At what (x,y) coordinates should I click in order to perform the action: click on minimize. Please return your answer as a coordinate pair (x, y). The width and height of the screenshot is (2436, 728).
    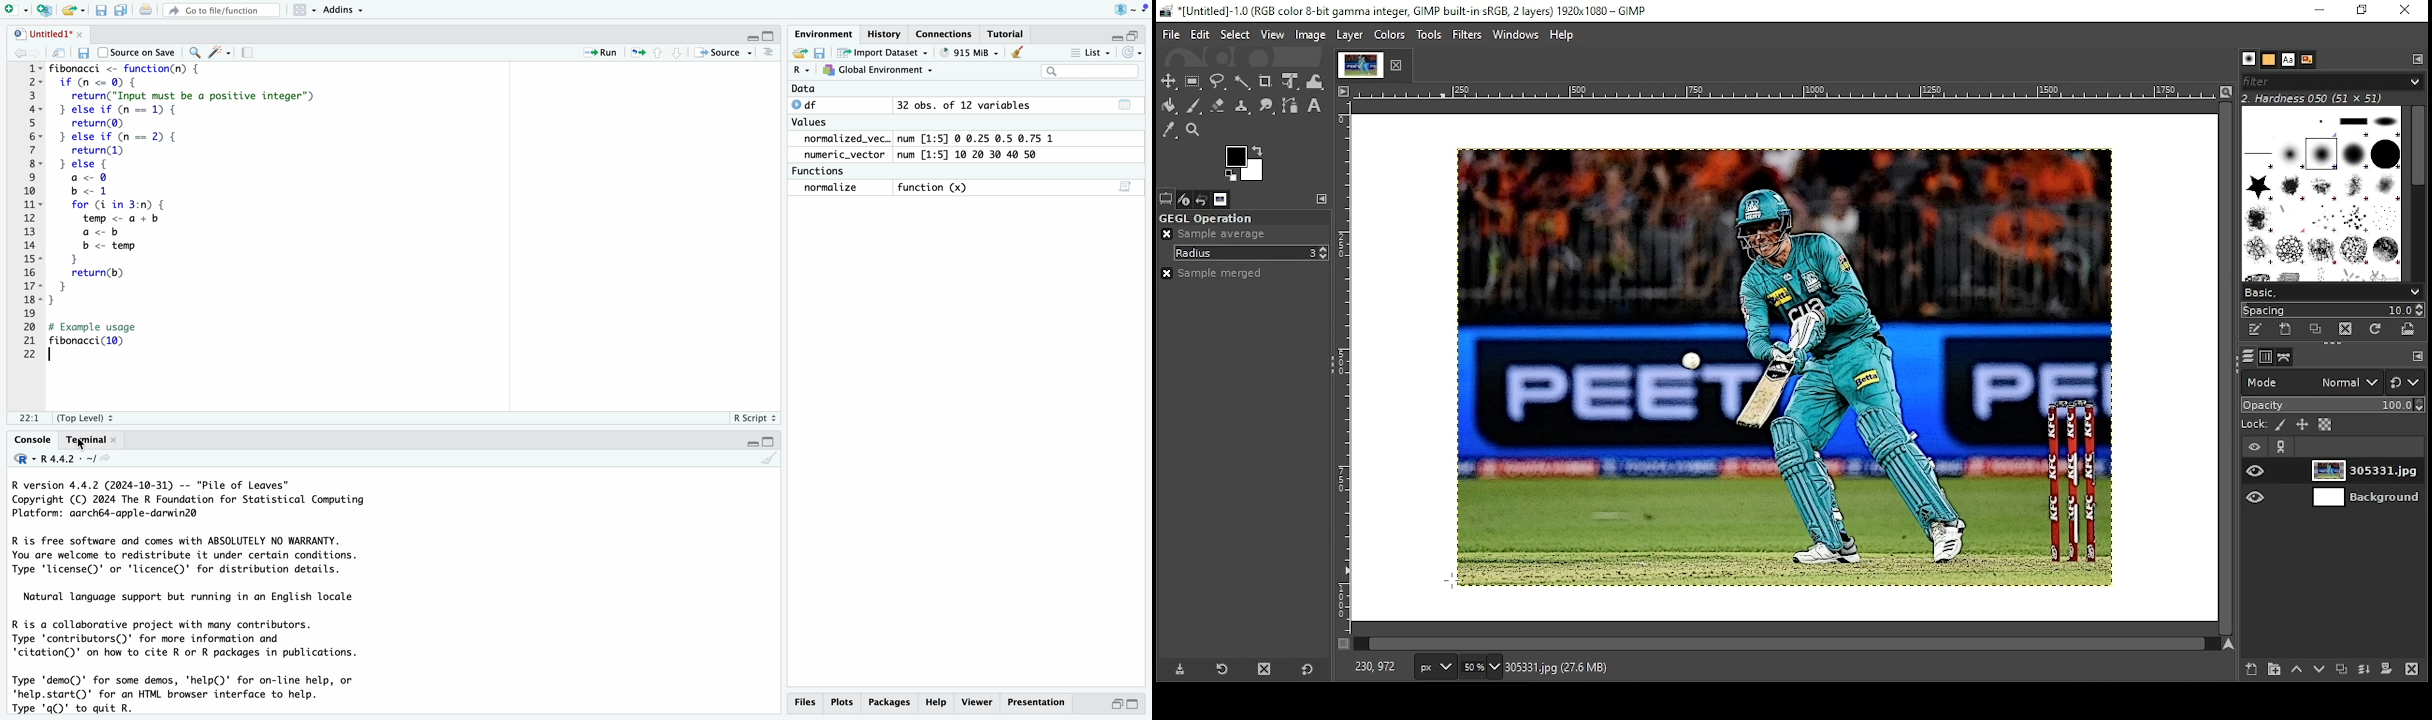
    Looking at the image, I should click on (2320, 10).